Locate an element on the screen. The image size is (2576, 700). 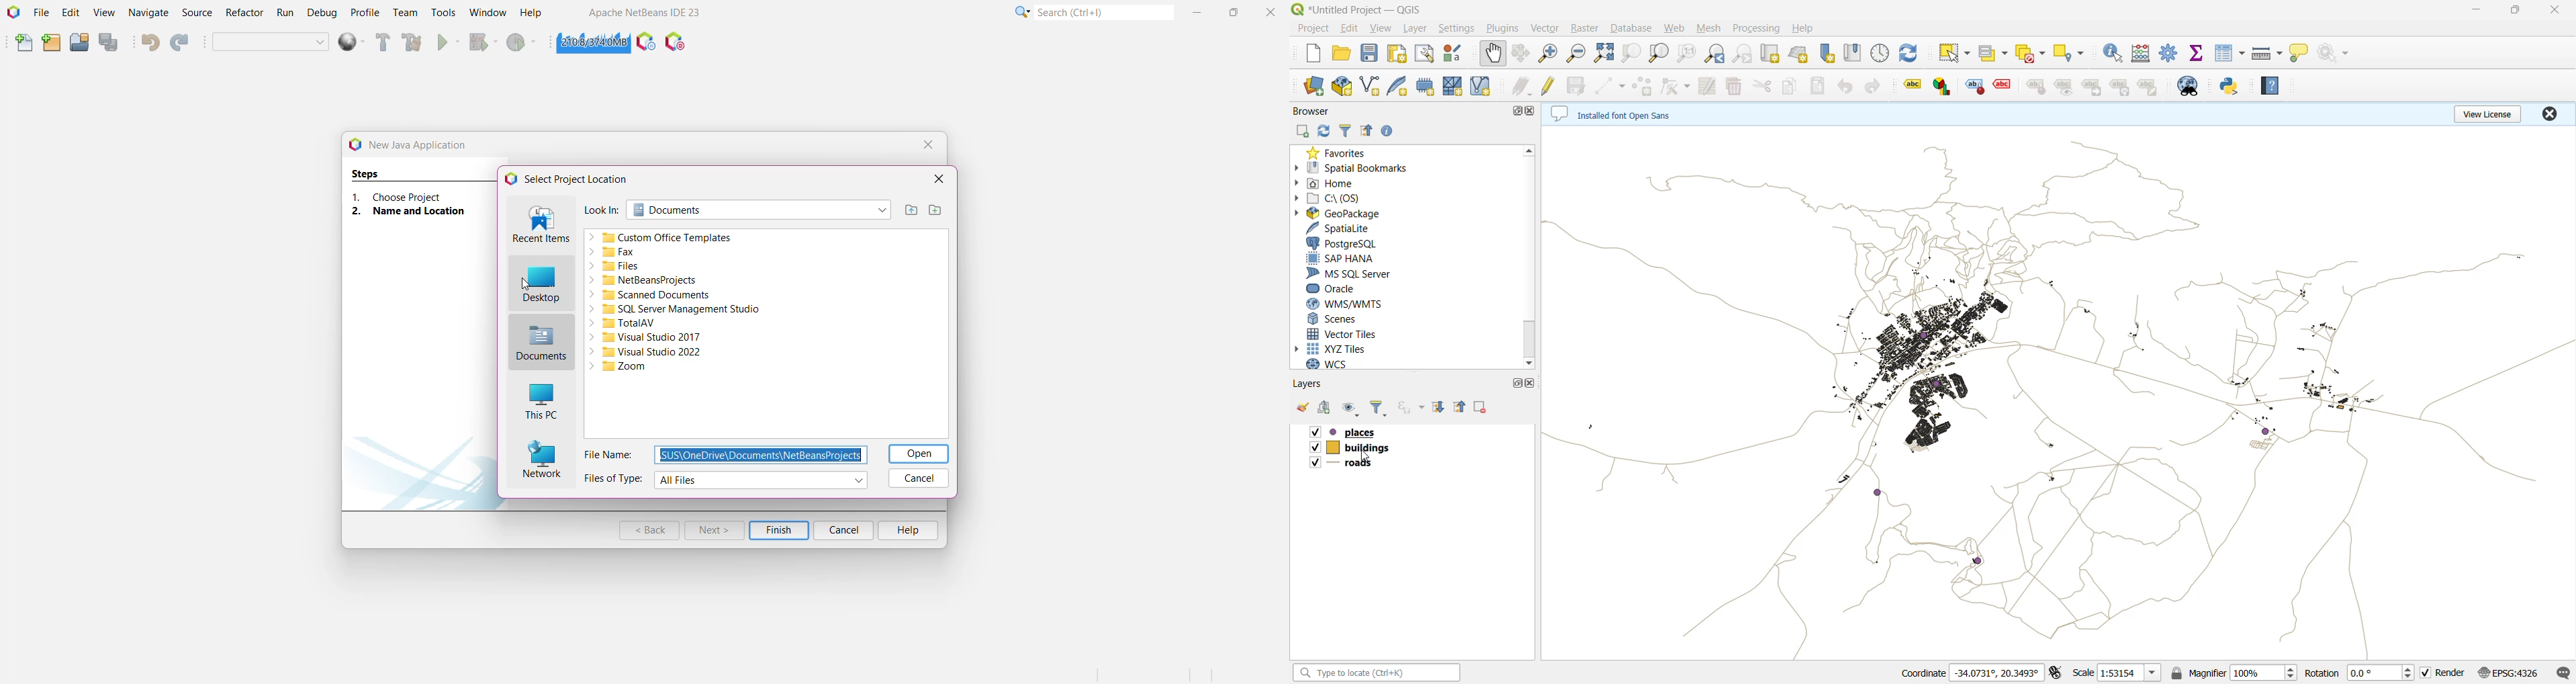
zoom native is located at coordinates (1683, 55).